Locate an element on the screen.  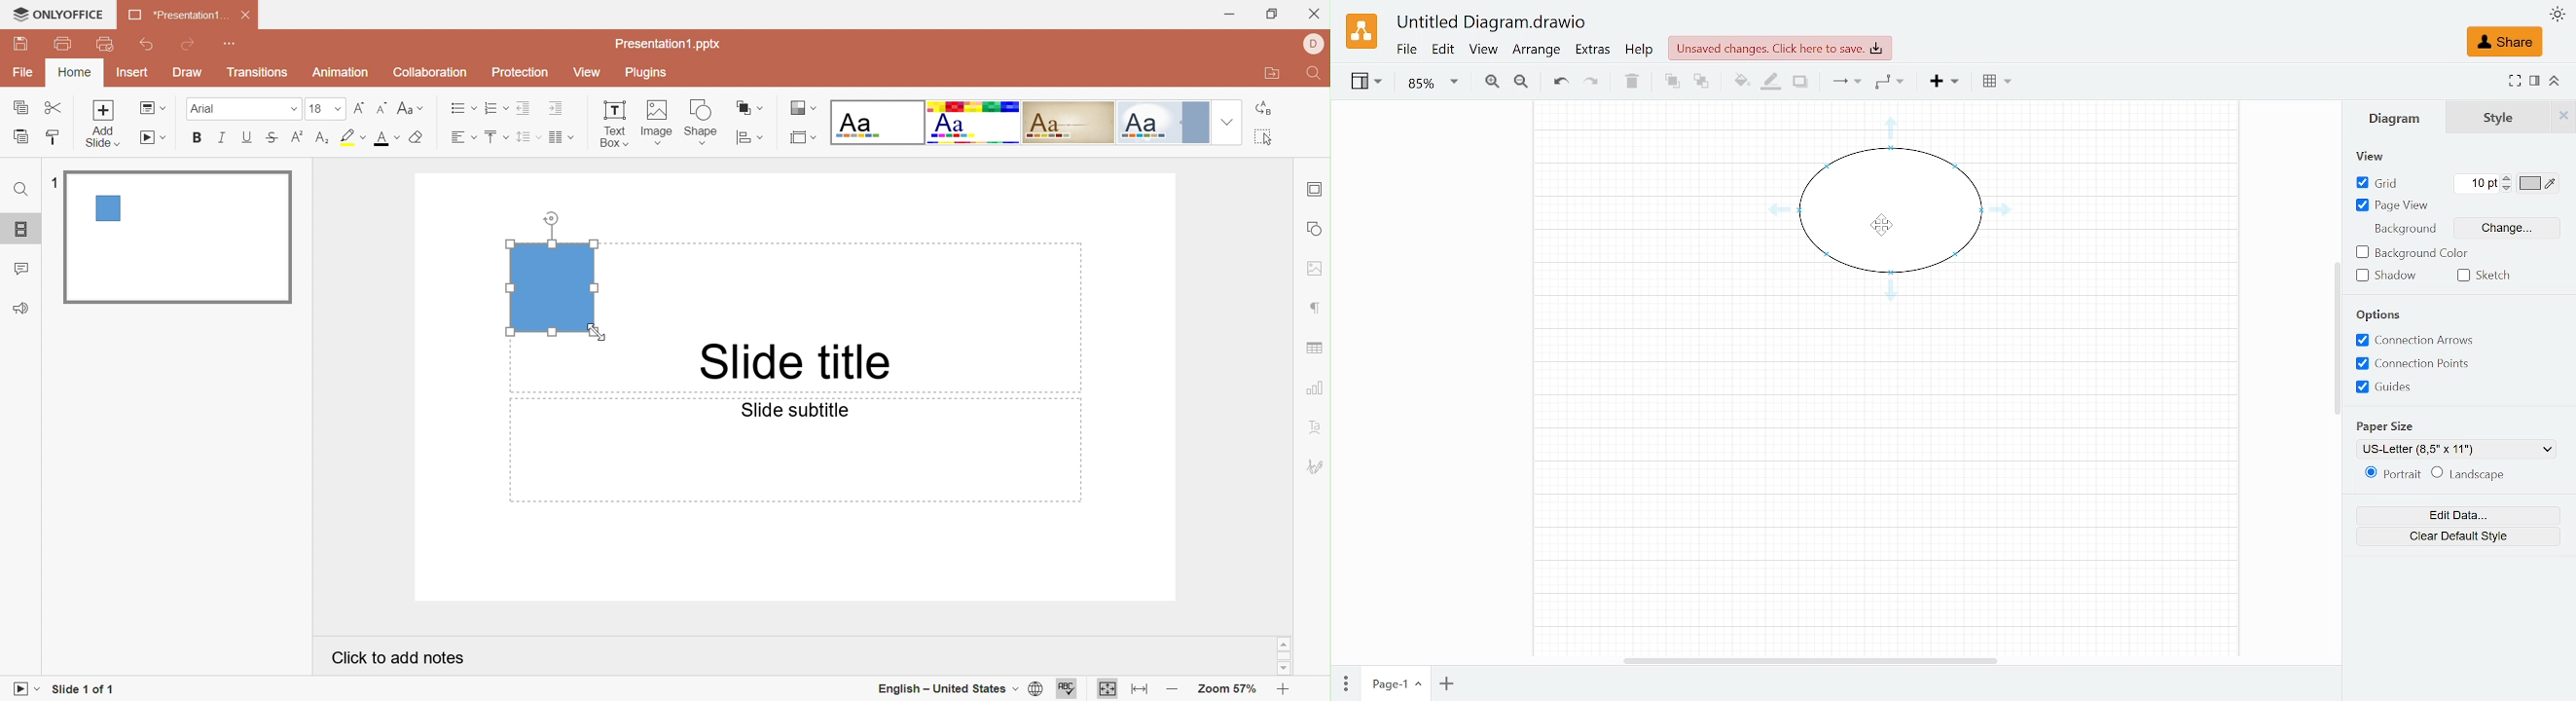
Zoom 57% is located at coordinates (1228, 691).